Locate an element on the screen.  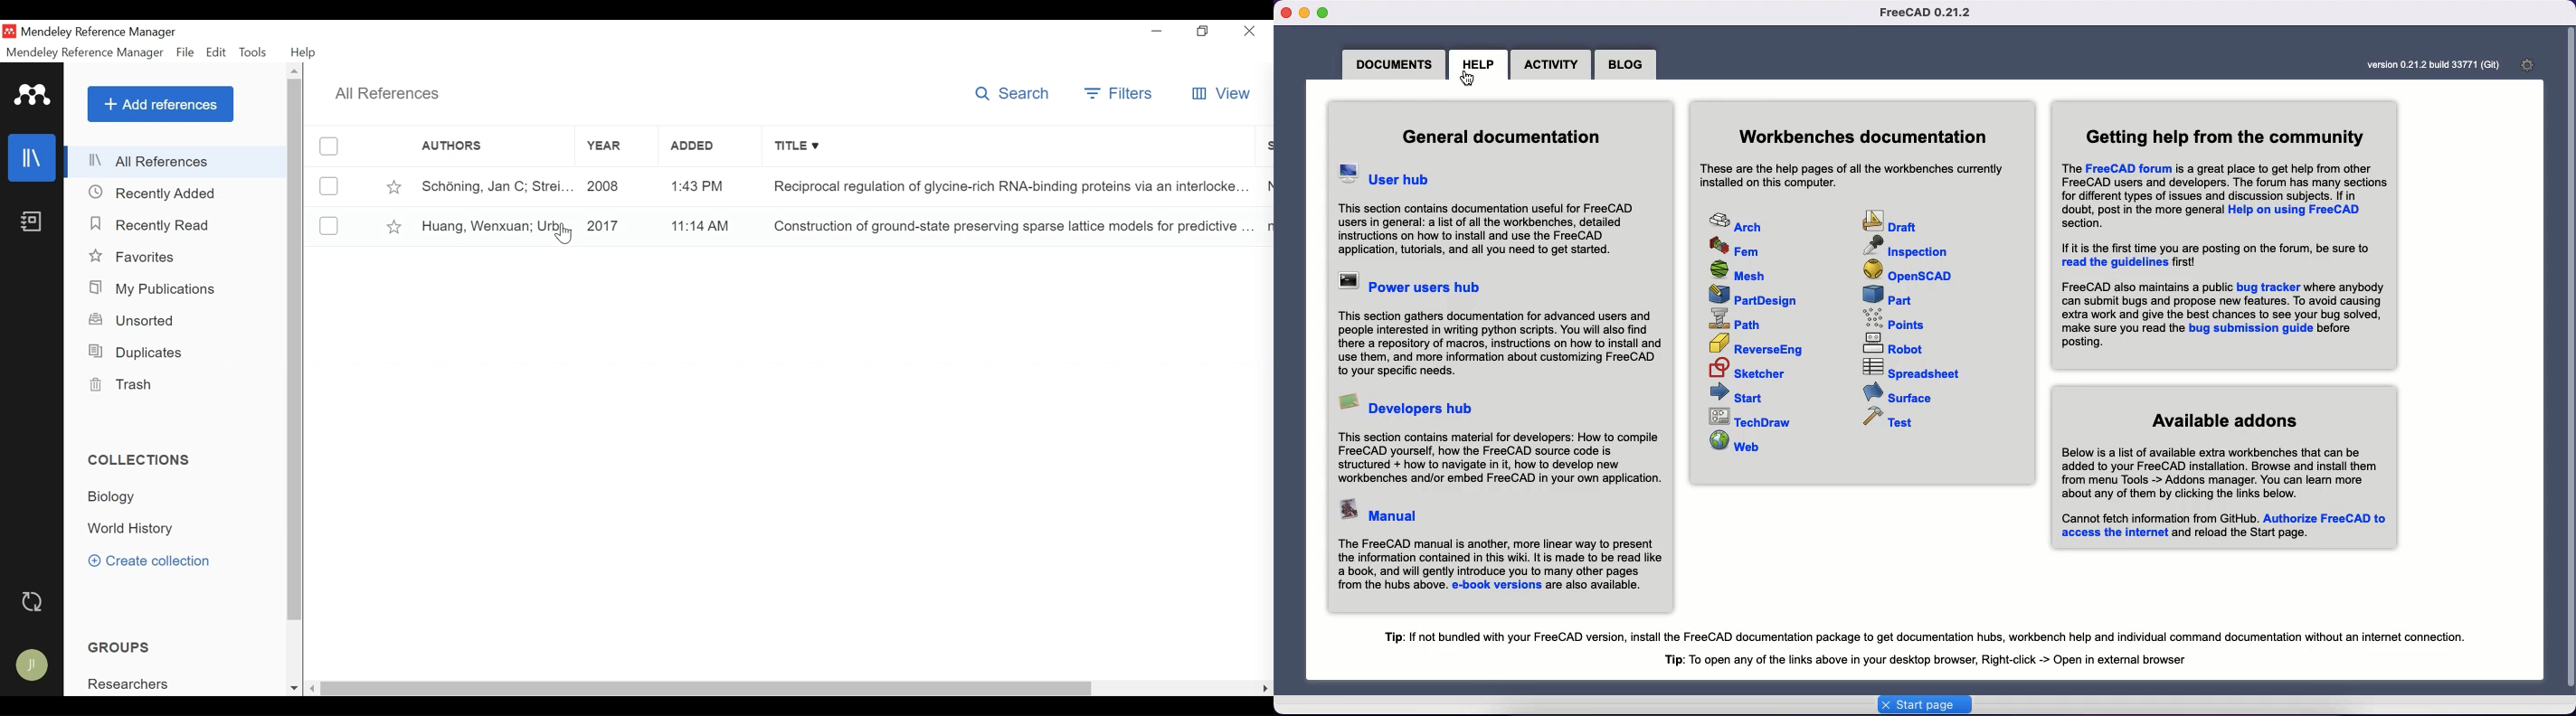
ReverseEng is located at coordinates (1760, 344).